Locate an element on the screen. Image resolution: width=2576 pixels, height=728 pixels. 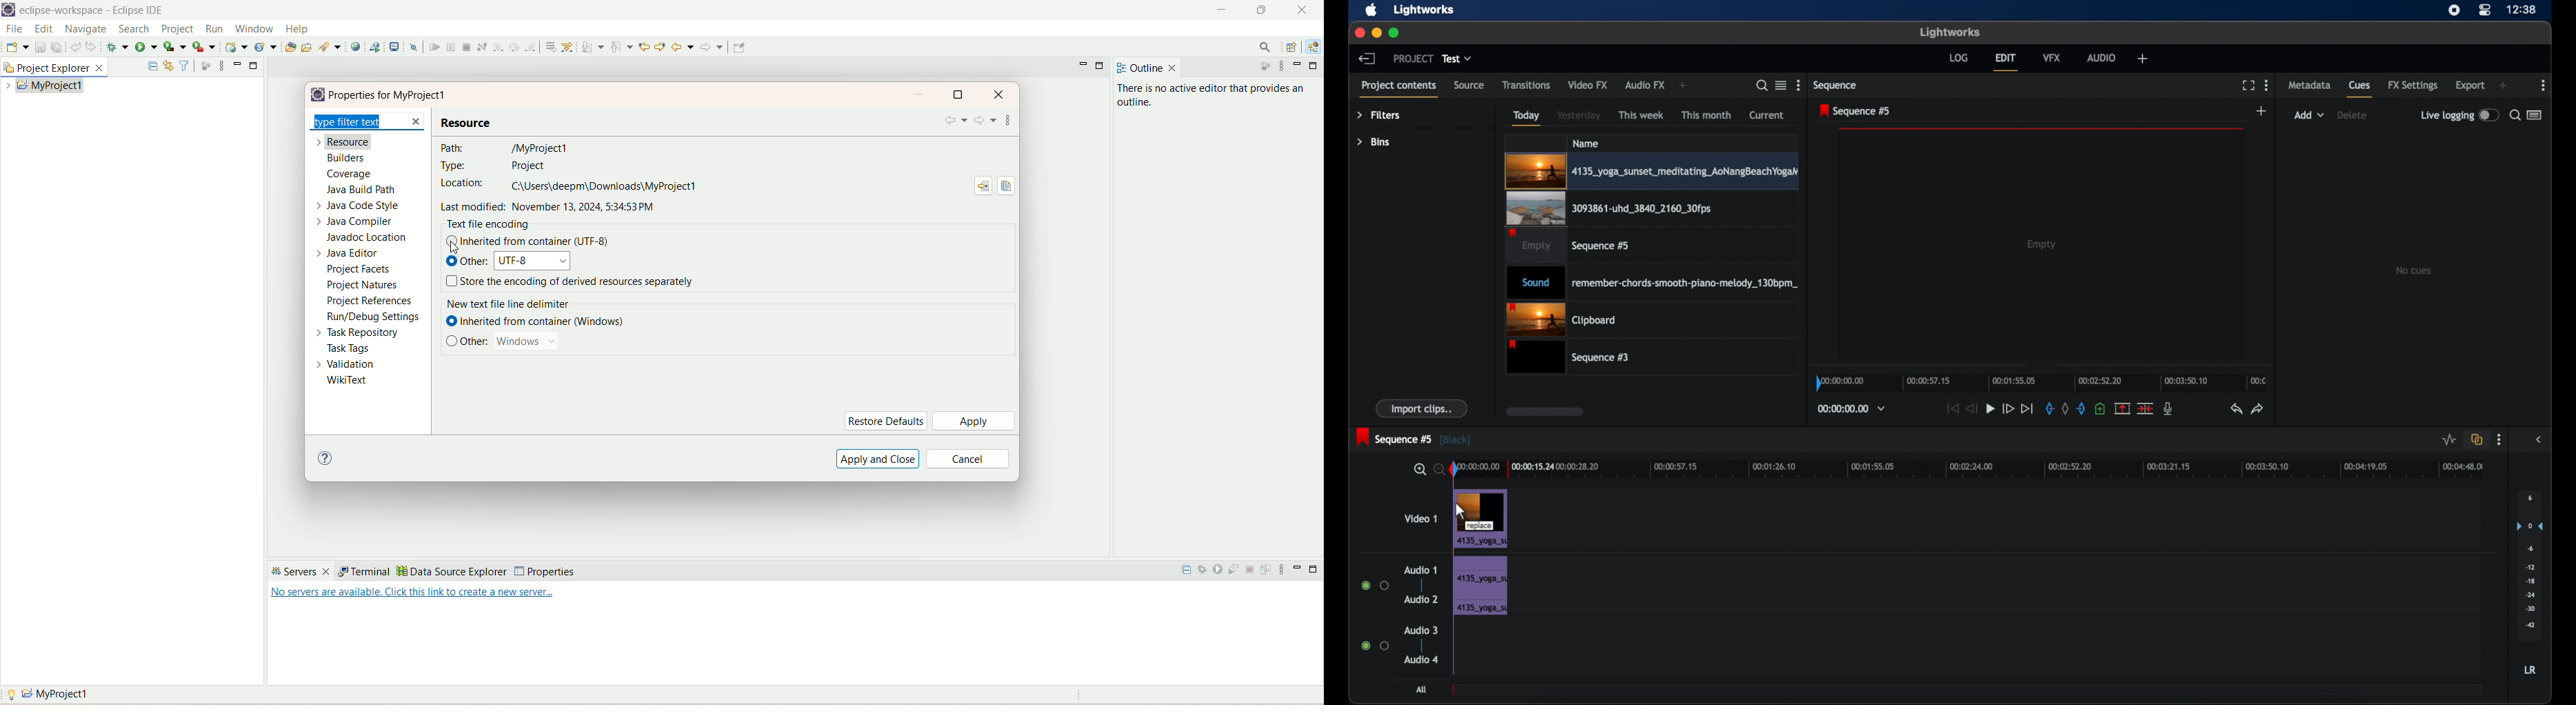
back is located at coordinates (957, 121).